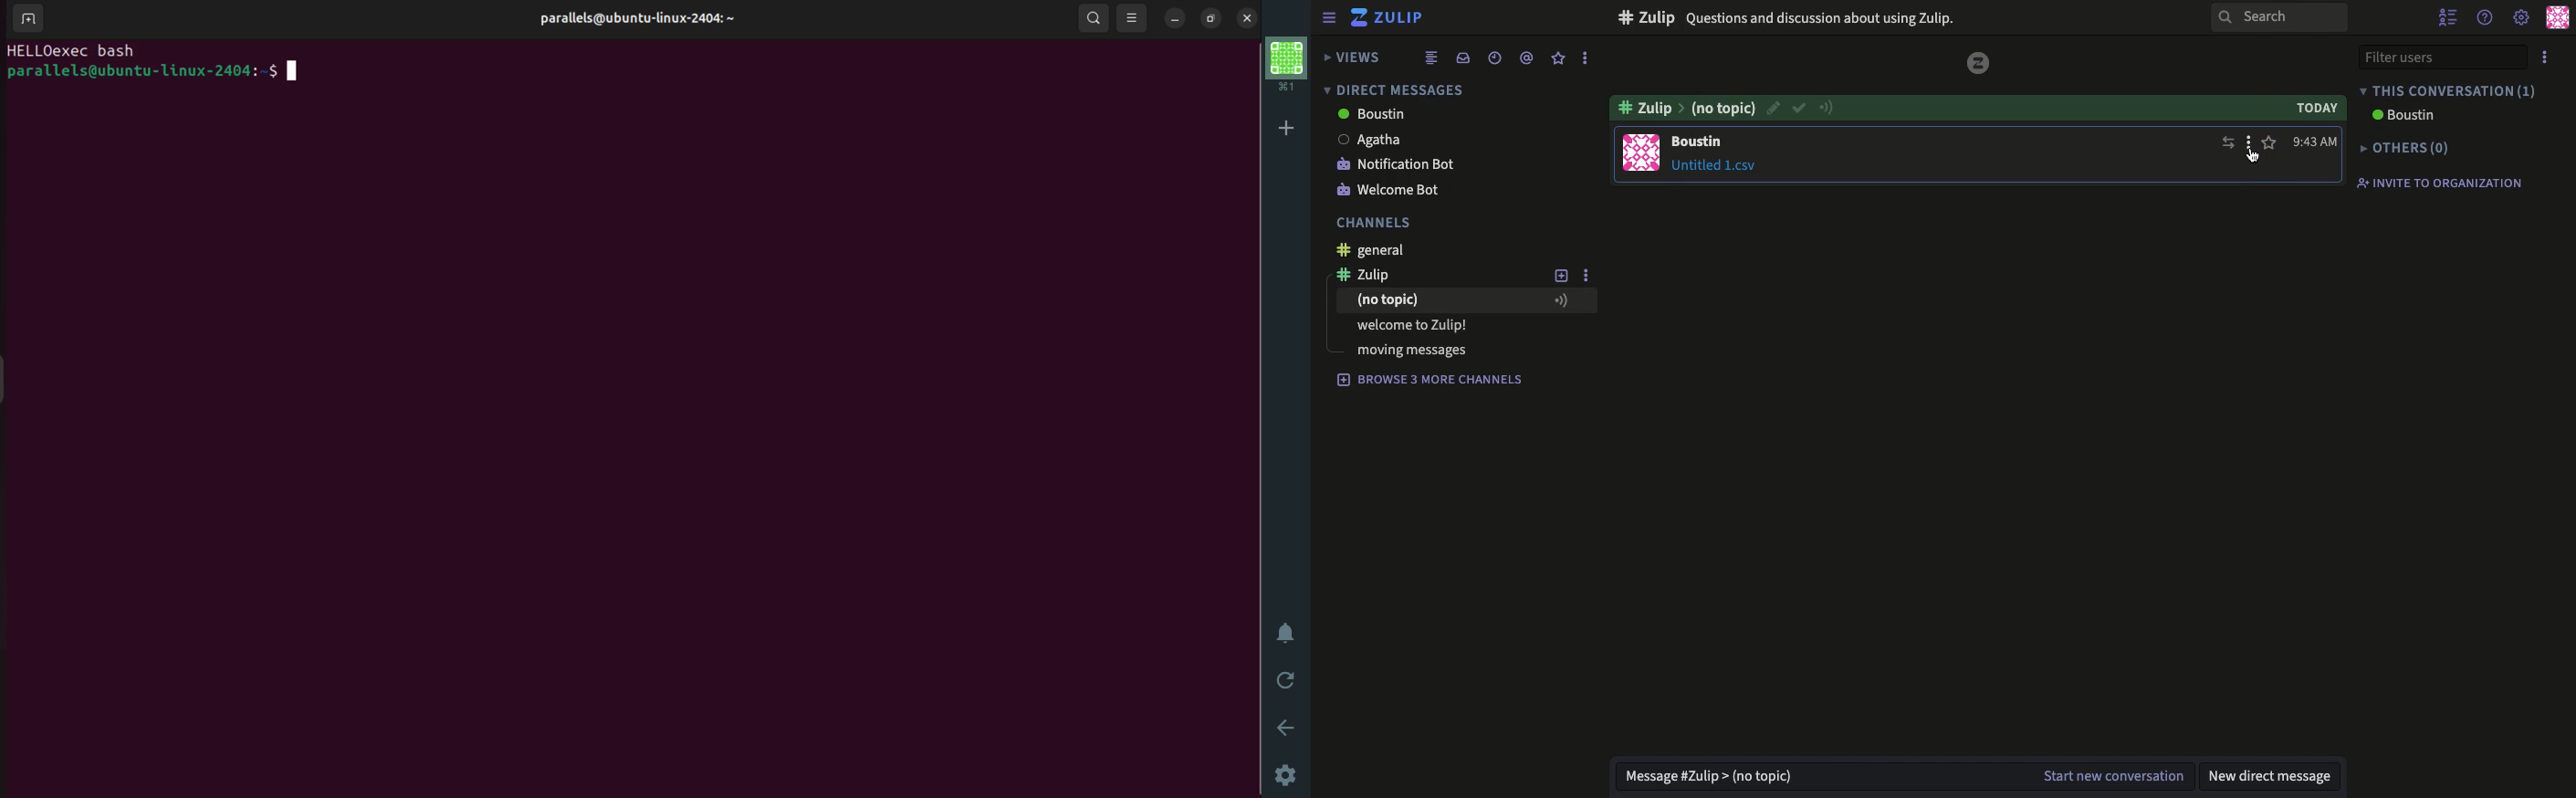 This screenshot has height=812, width=2576. What do you see at coordinates (1287, 681) in the screenshot?
I see `refresh` at bounding box center [1287, 681].